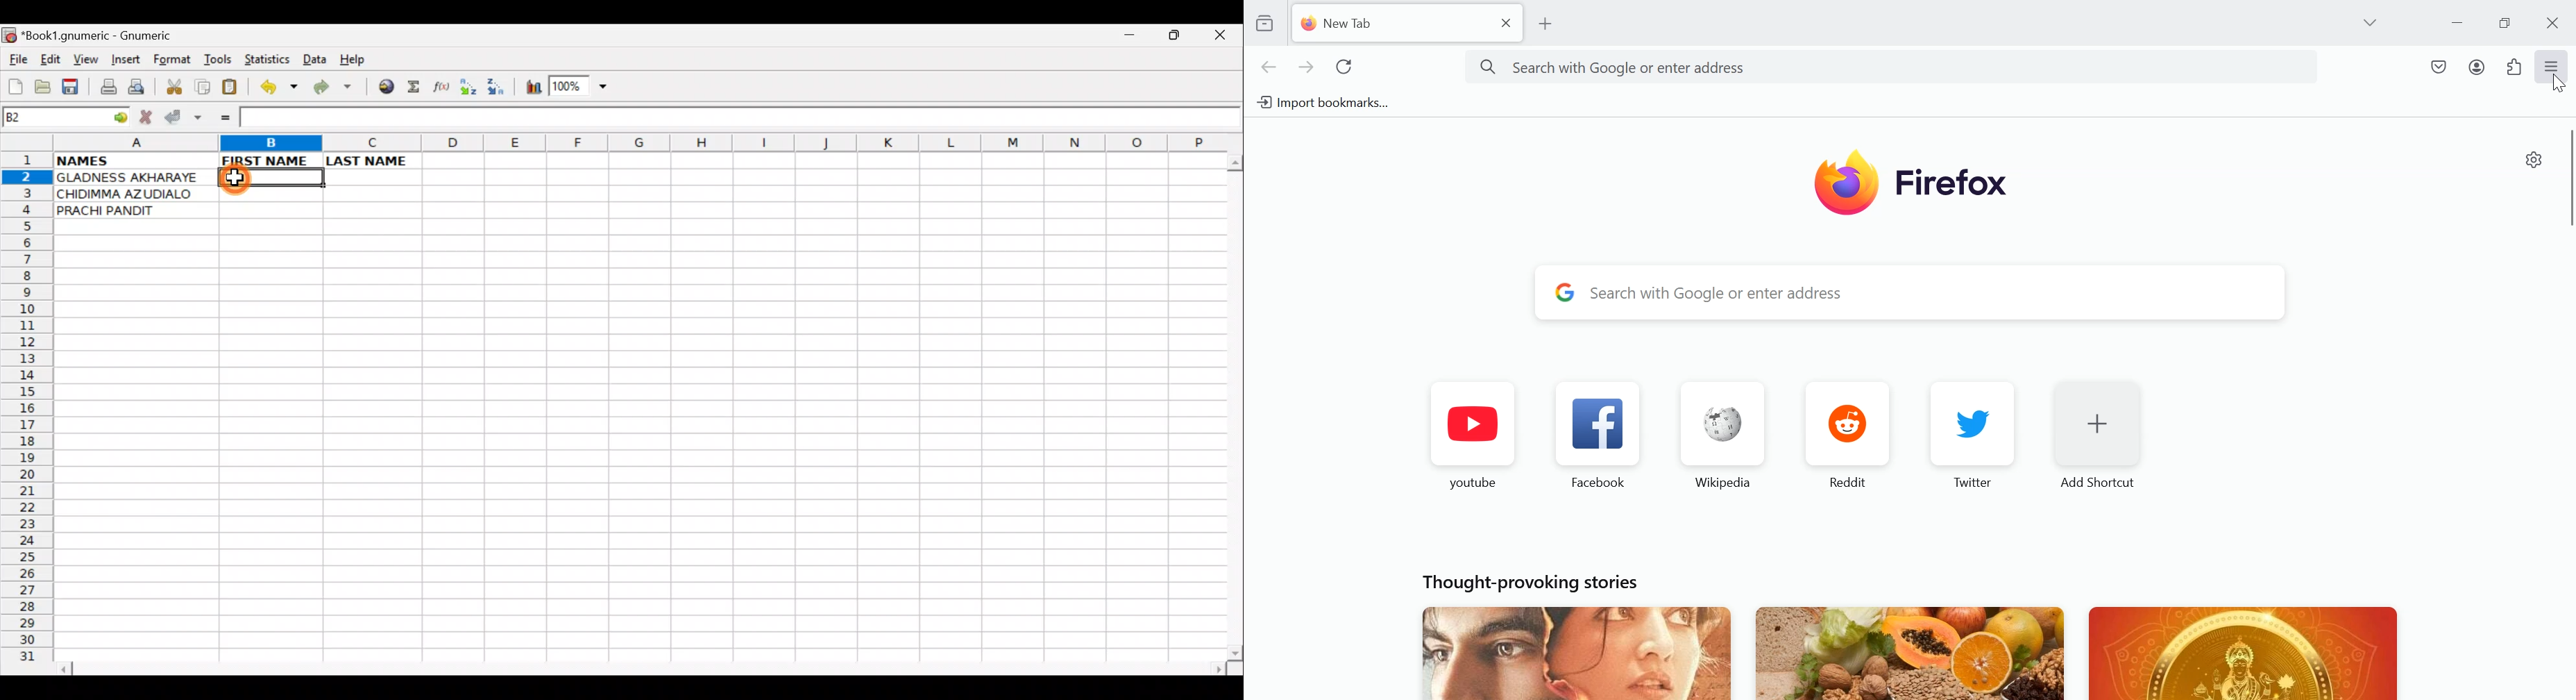  Describe the element at coordinates (2559, 83) in the screenshot. I see `Cursor` at that location.